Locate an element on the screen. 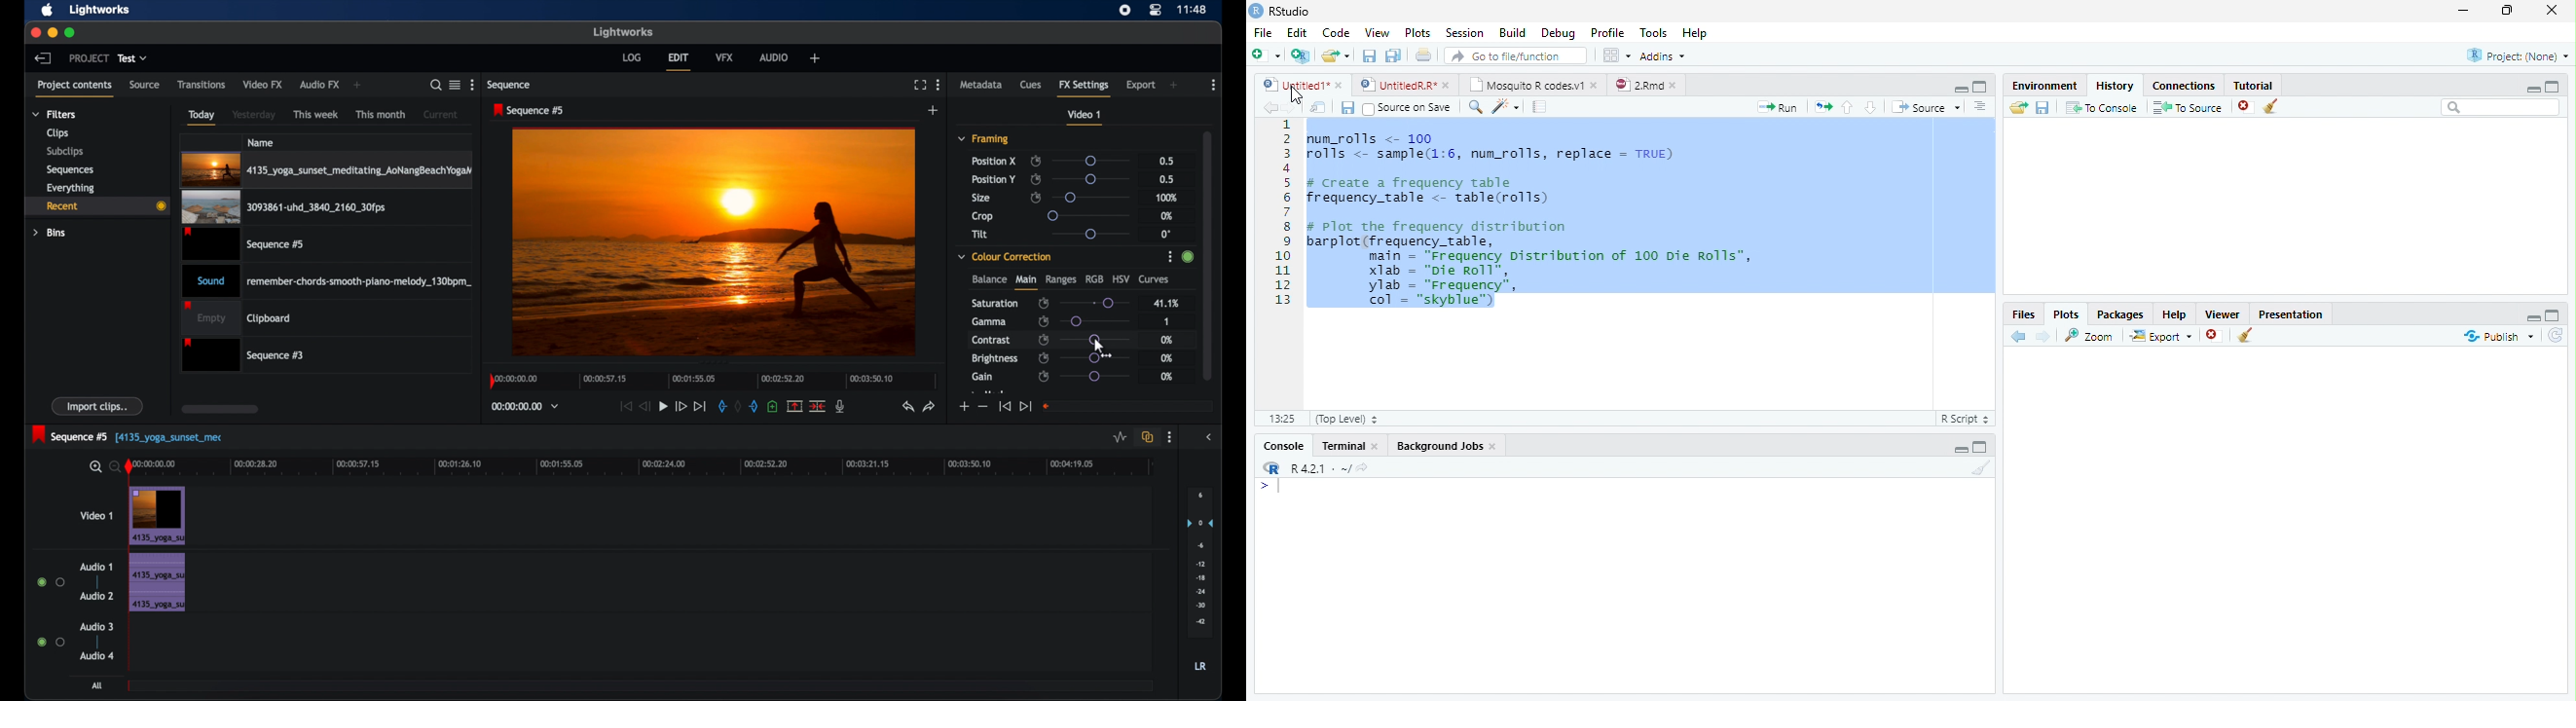 The width and height of the screenshot is (2576, 728). cut is located at coordinates (818, 406).